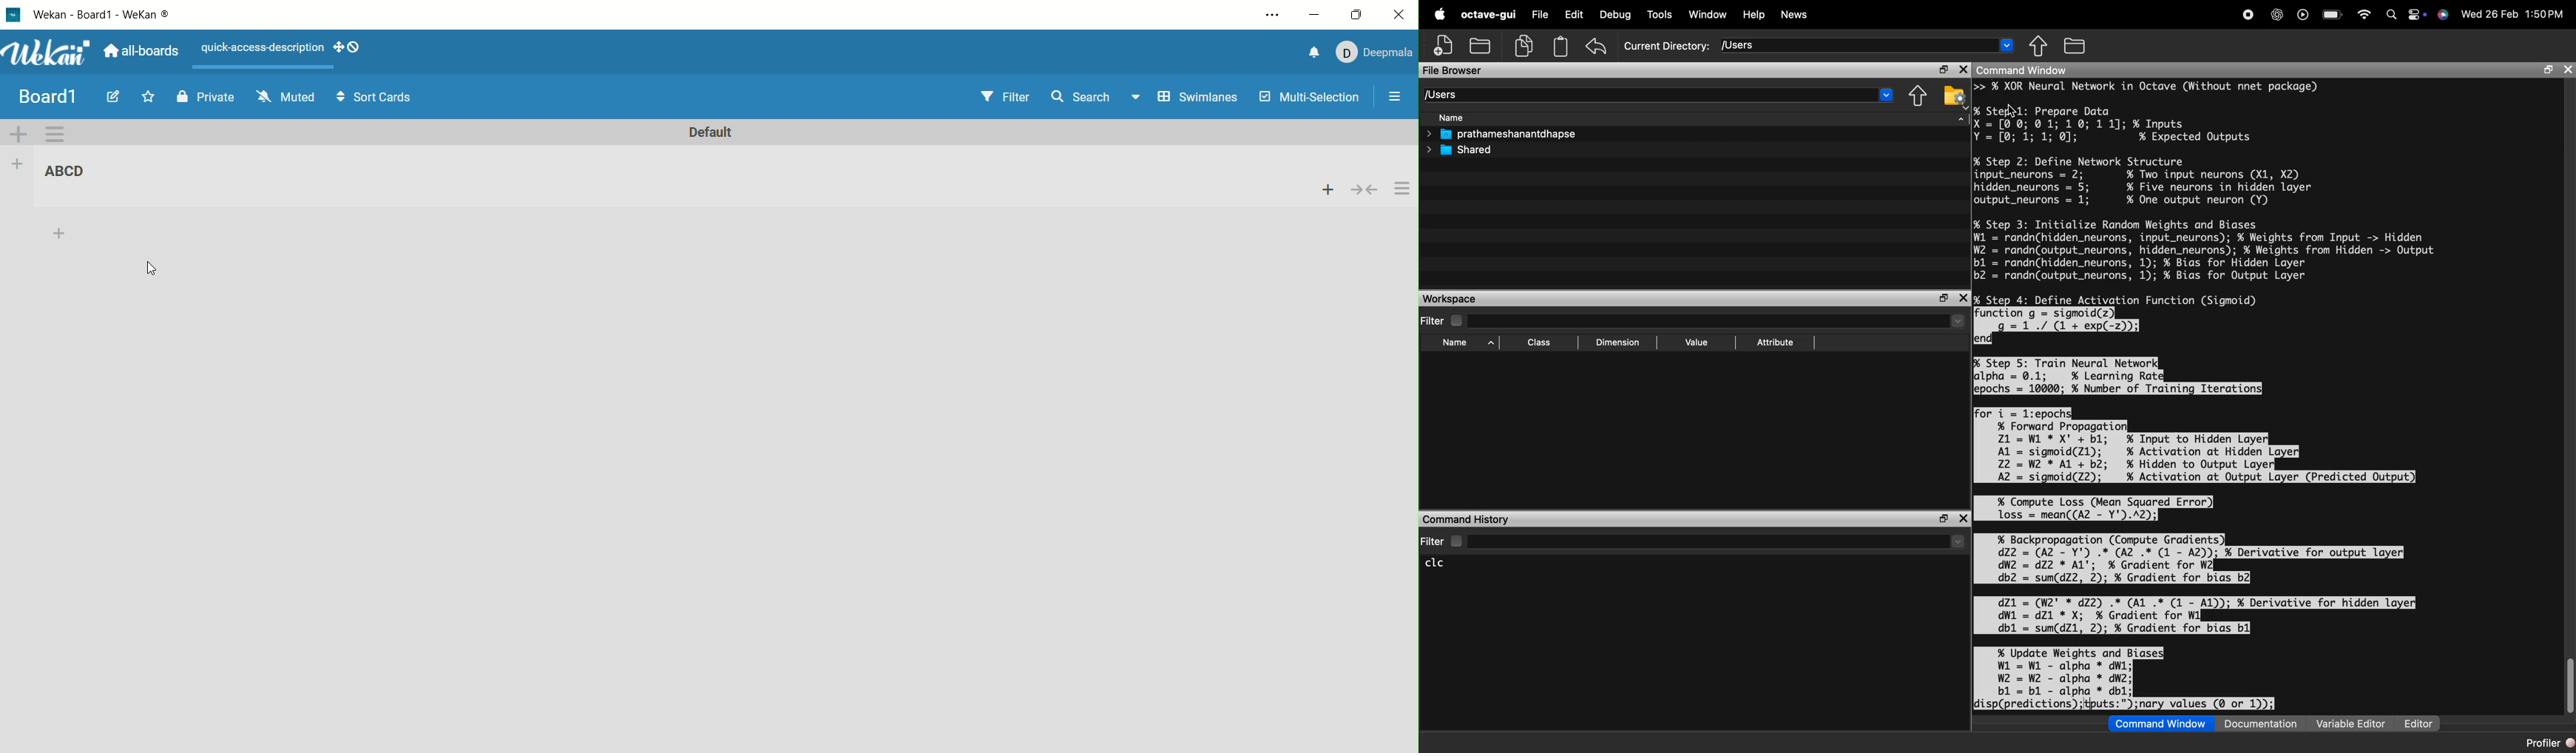 The width and height of the screenshot is (2576, 756). Describe the element at coordinates (713, 133) in the screenshot. I see `default` at that location.